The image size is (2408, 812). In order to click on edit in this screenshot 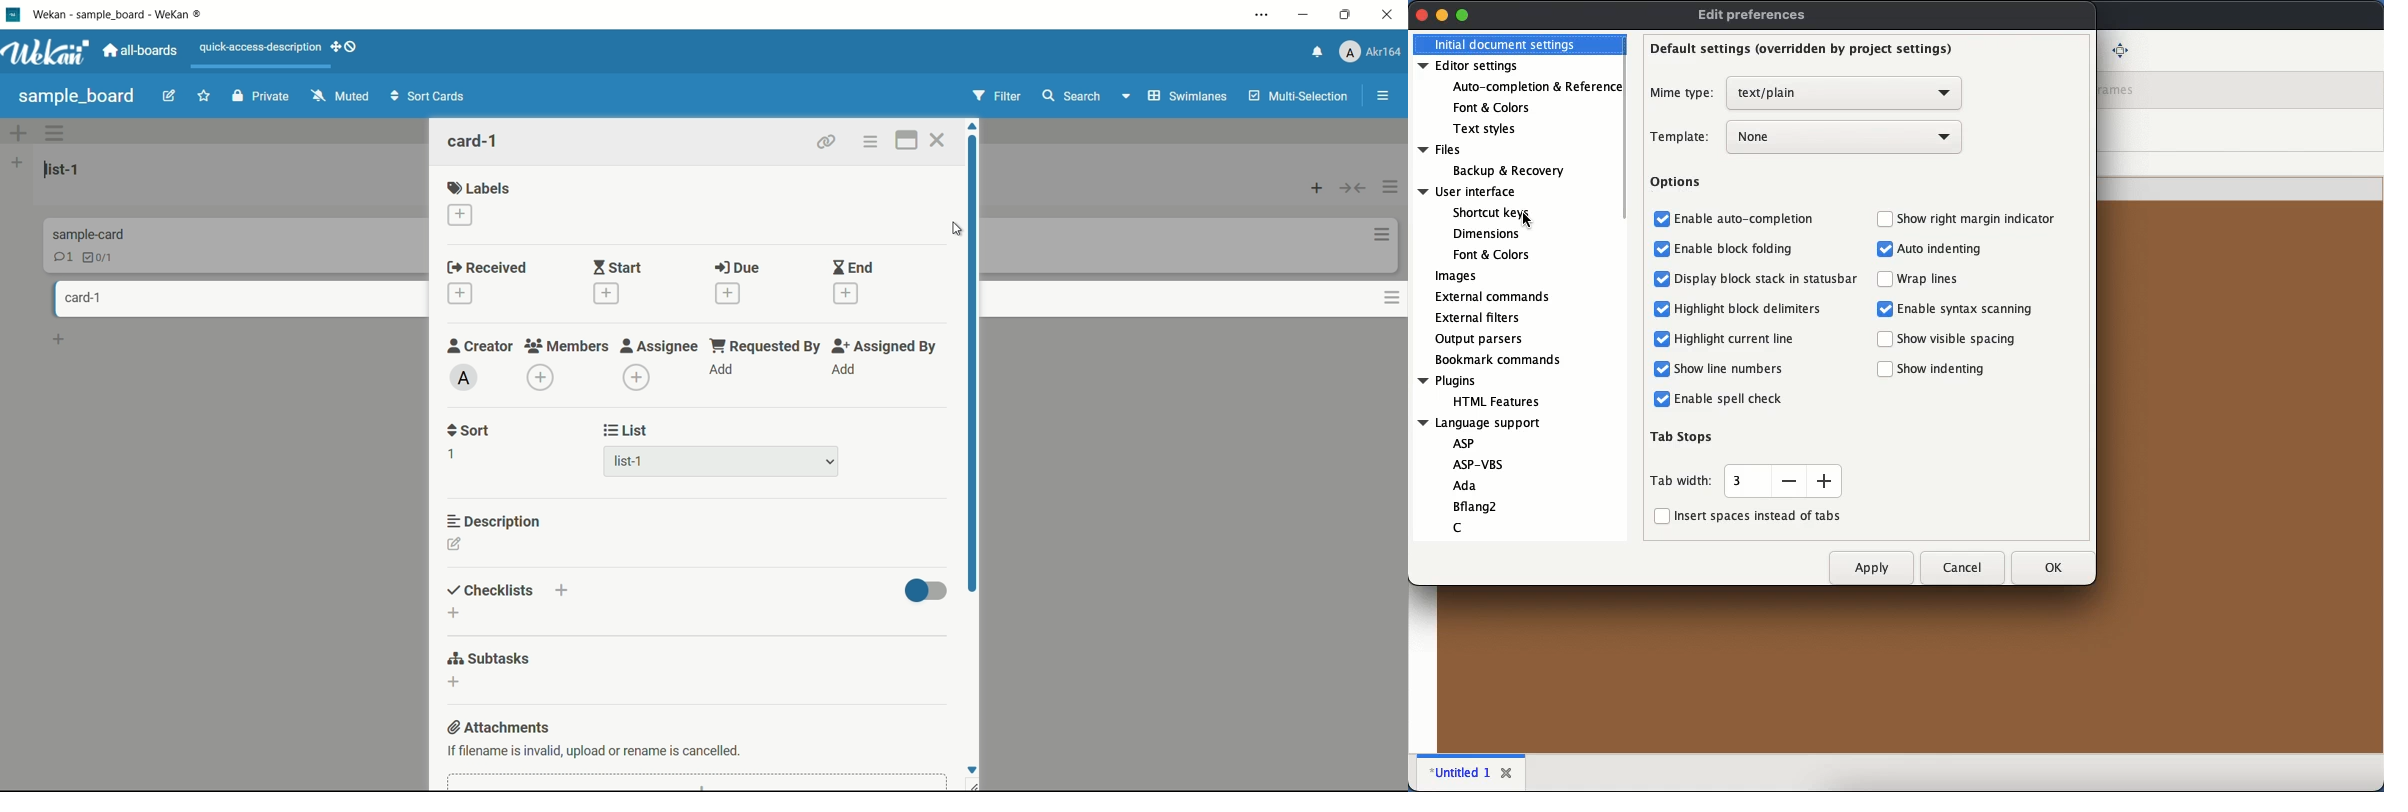, I will do `click(168, 98)`.